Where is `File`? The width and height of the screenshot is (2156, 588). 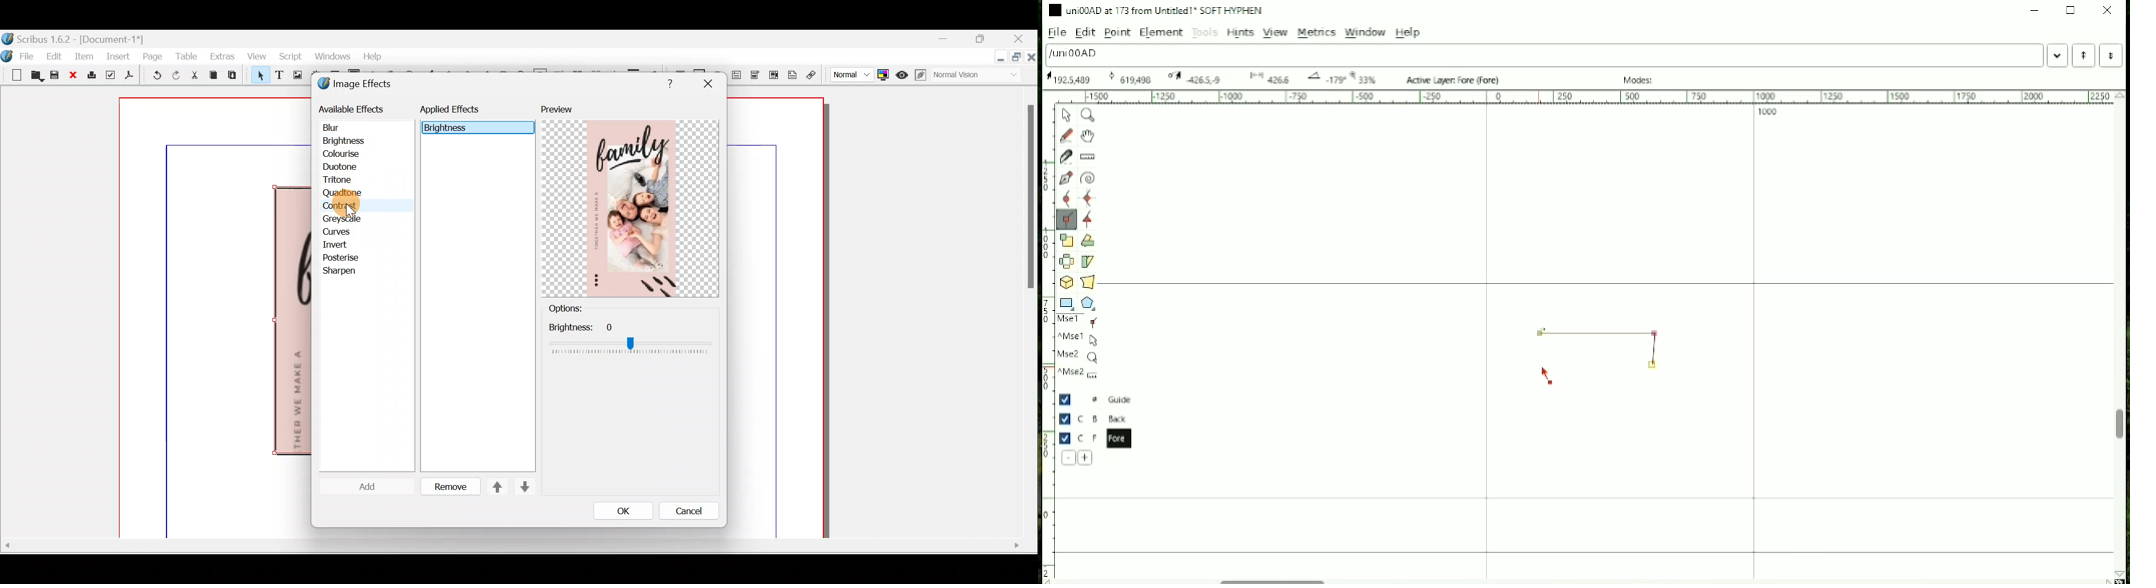
File is located at coordinates (30, 55).